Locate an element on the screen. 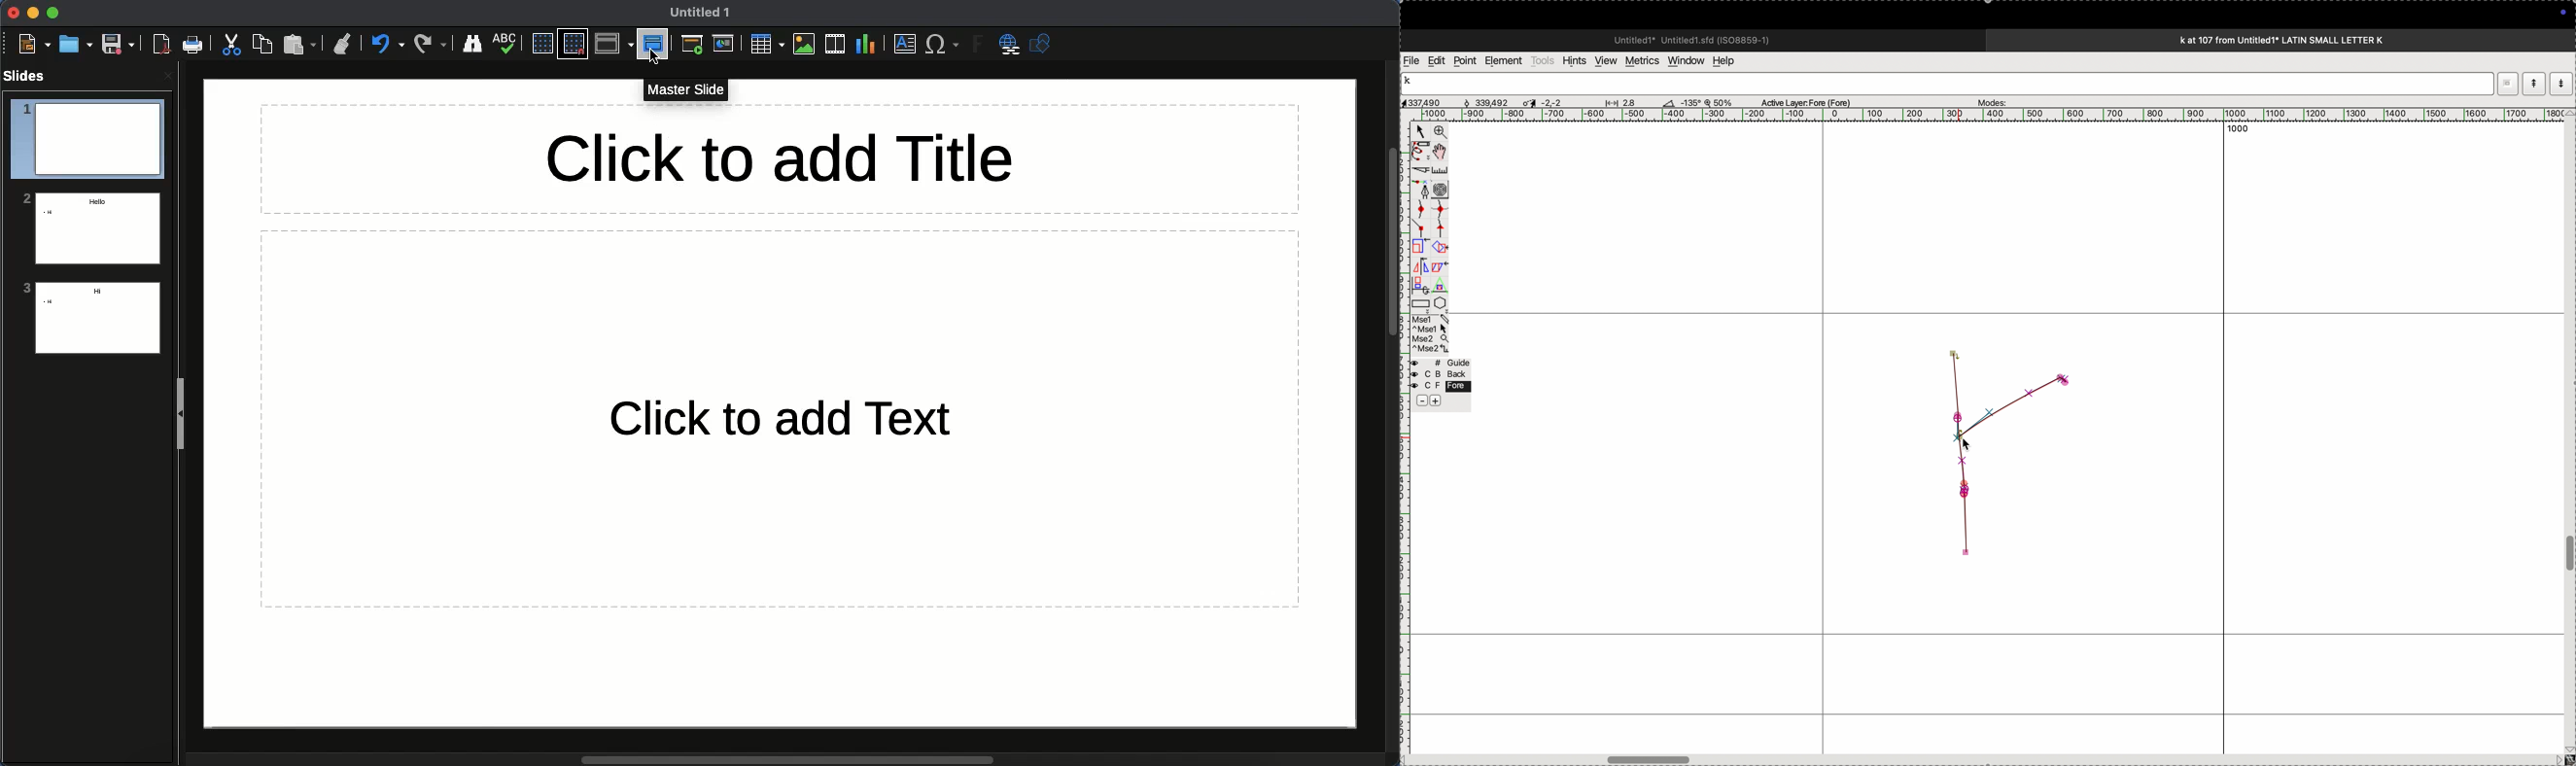 The height and width of the screenshot is (784, 2576). Fontwork is located at coordinates (975, 44).